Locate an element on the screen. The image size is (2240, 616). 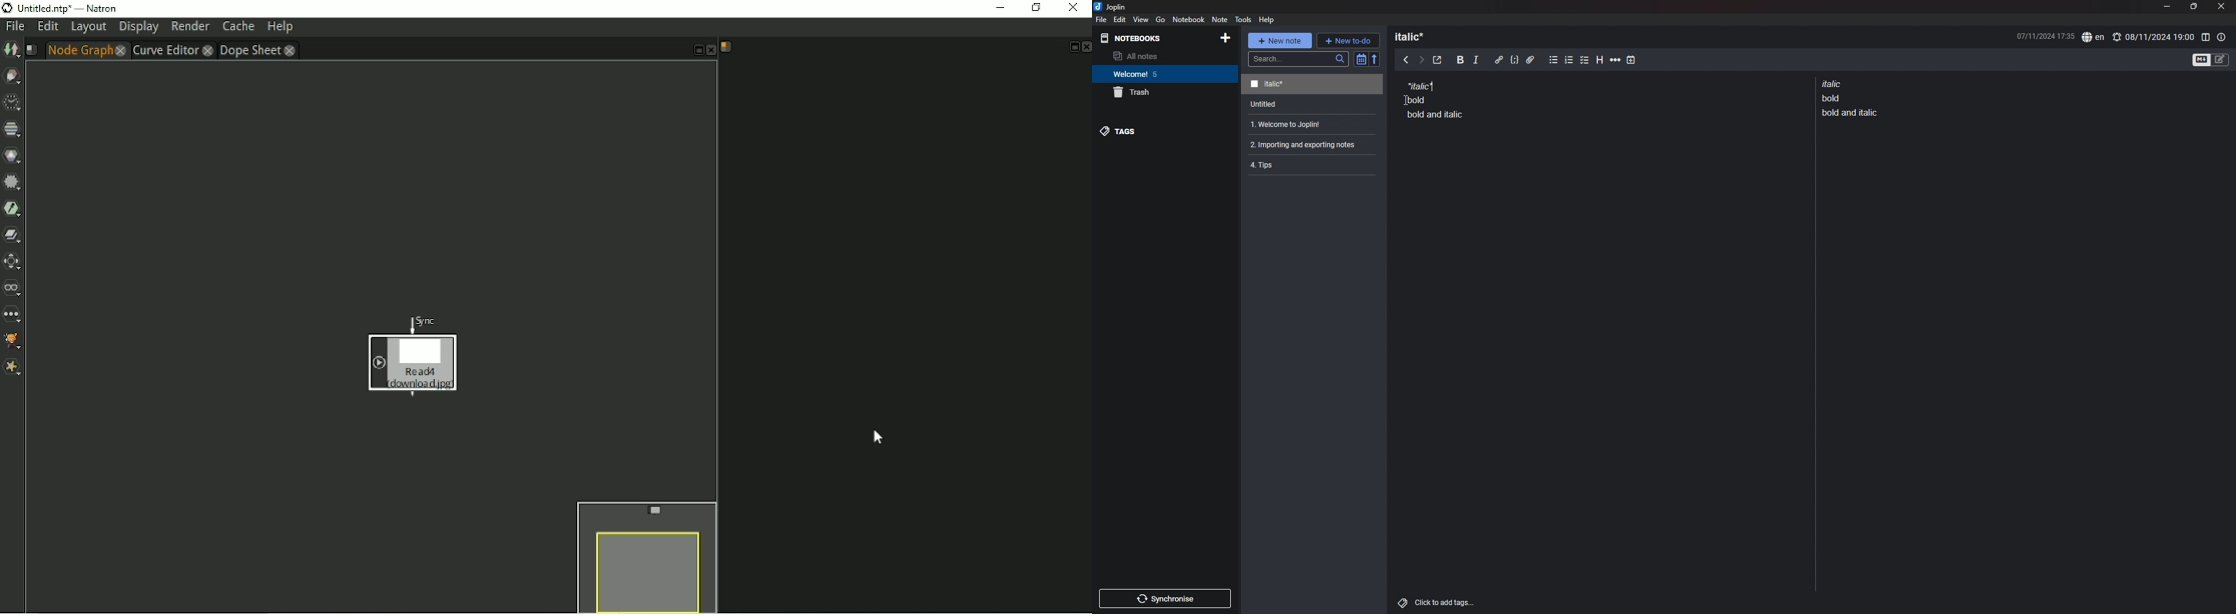
note is located at coordinates (1853, 98).